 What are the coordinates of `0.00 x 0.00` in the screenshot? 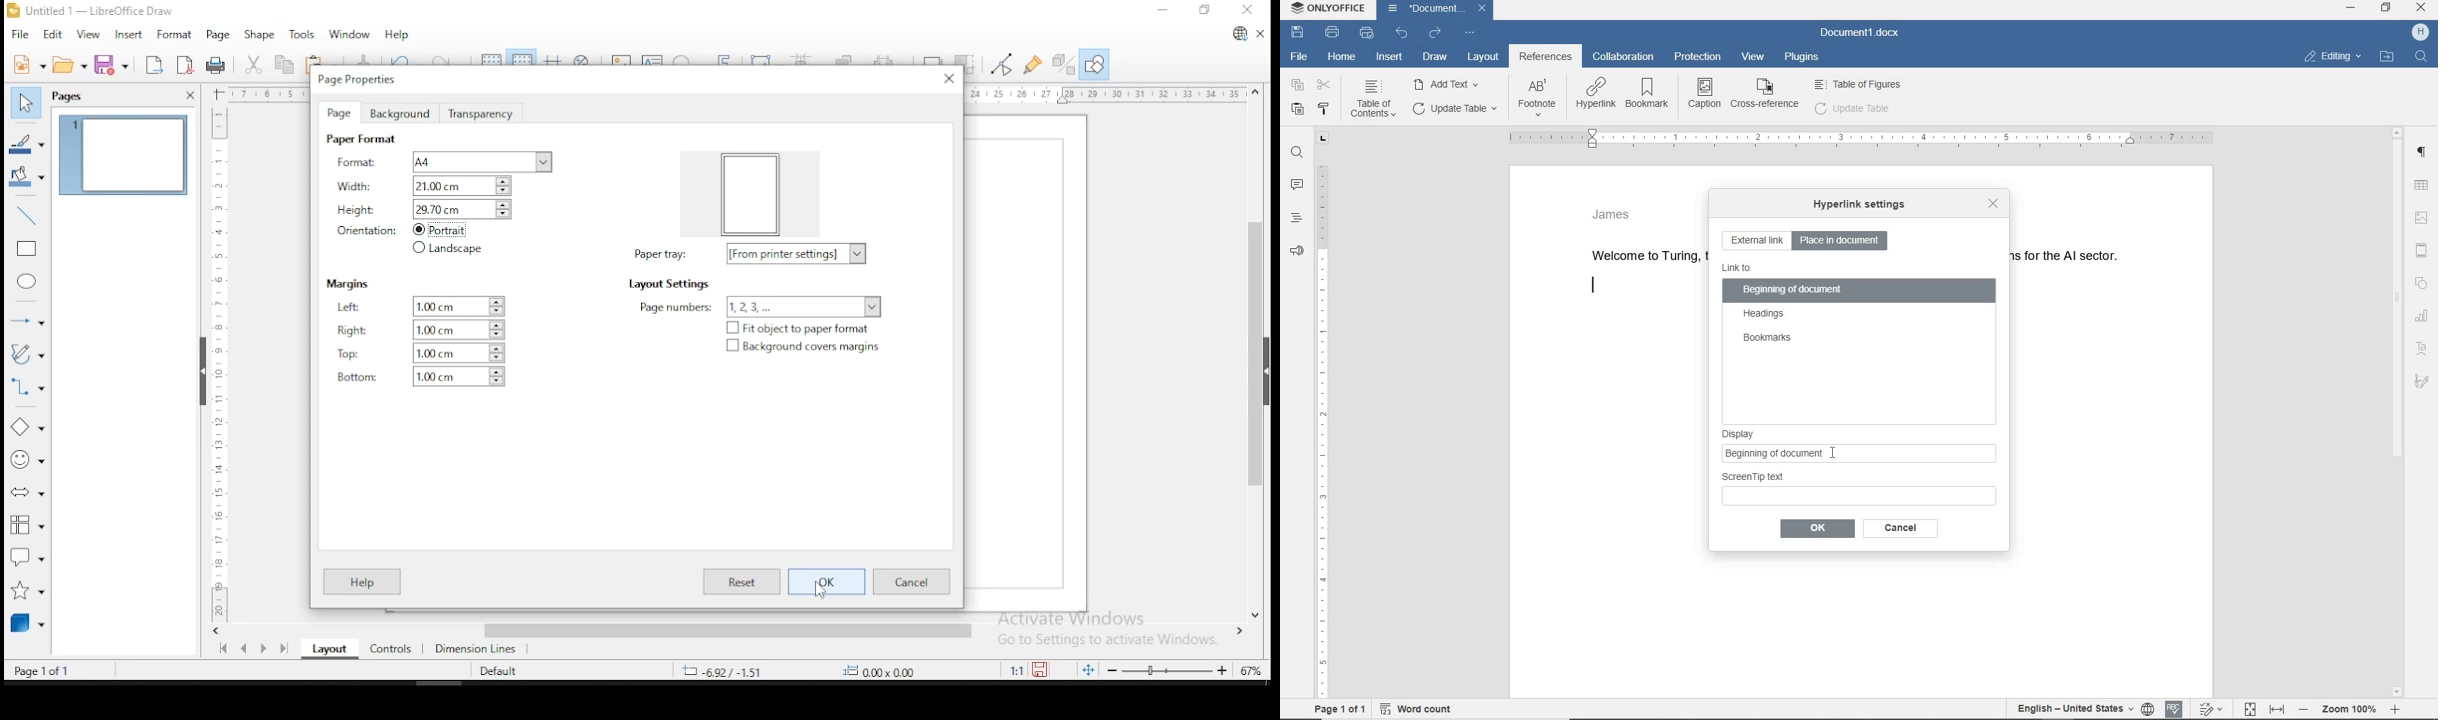 It's located at (901, 671).